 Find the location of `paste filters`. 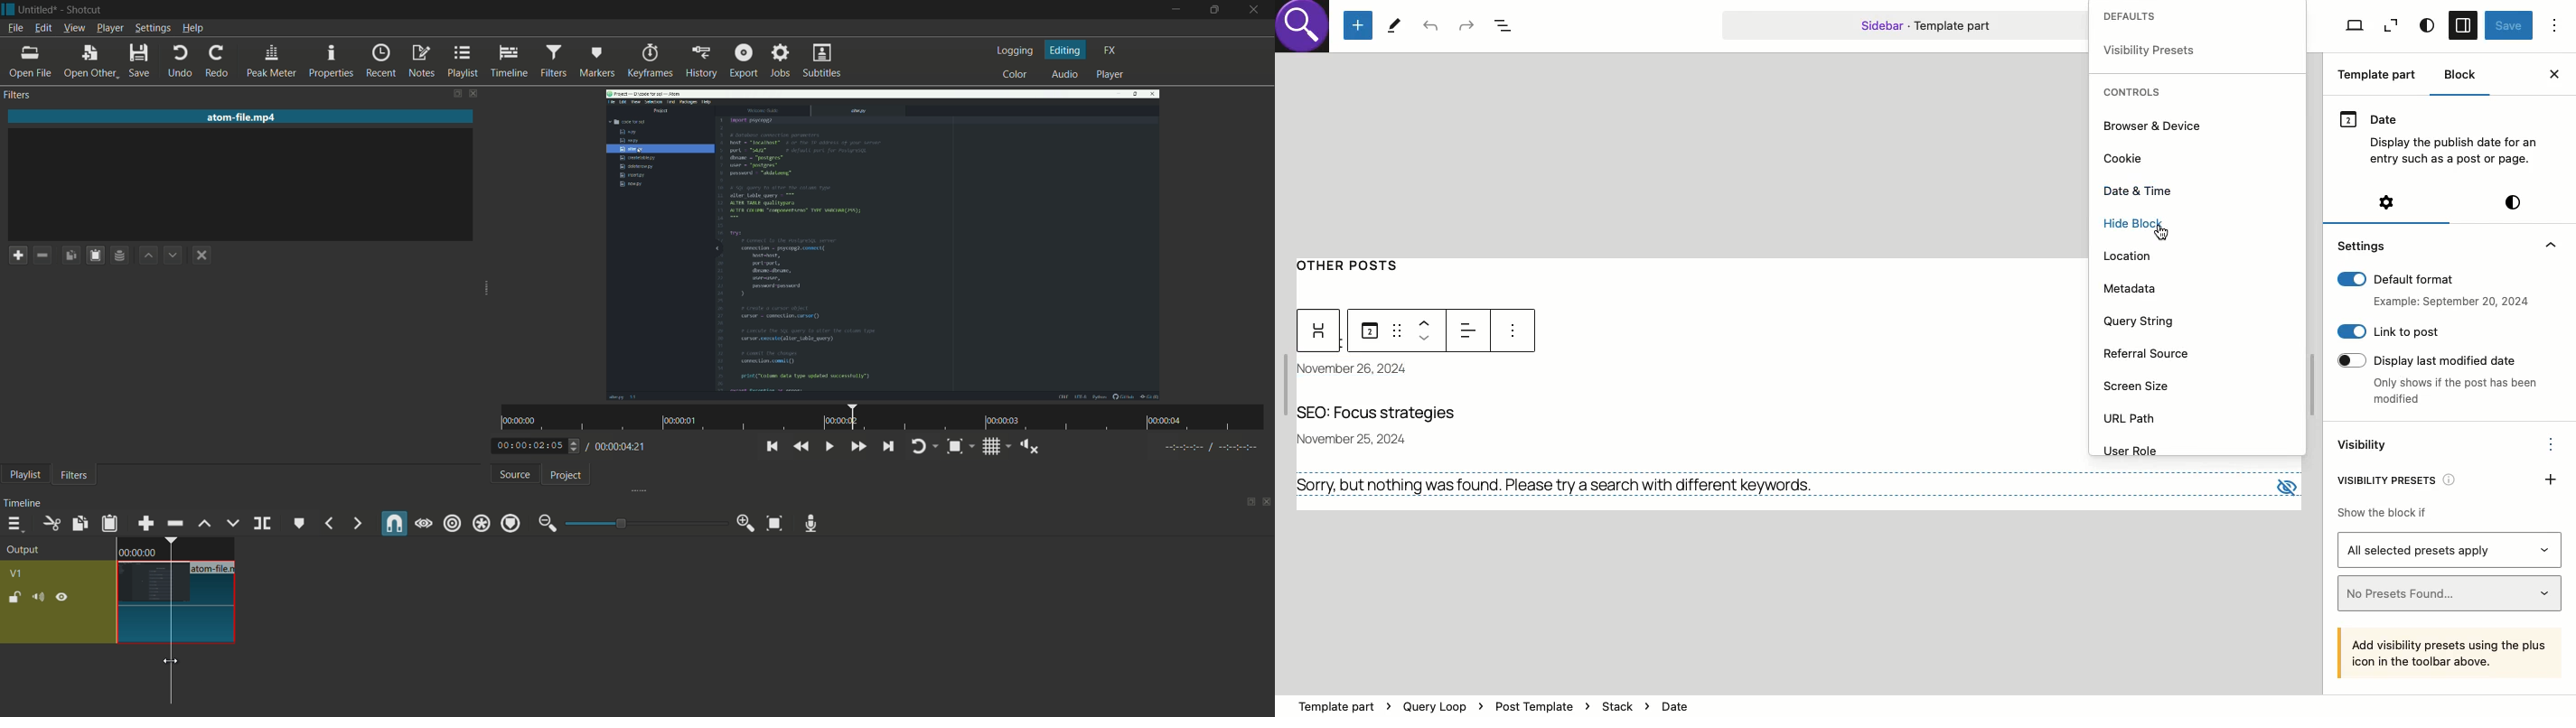

paste filters is located at coordinates (94, 256).